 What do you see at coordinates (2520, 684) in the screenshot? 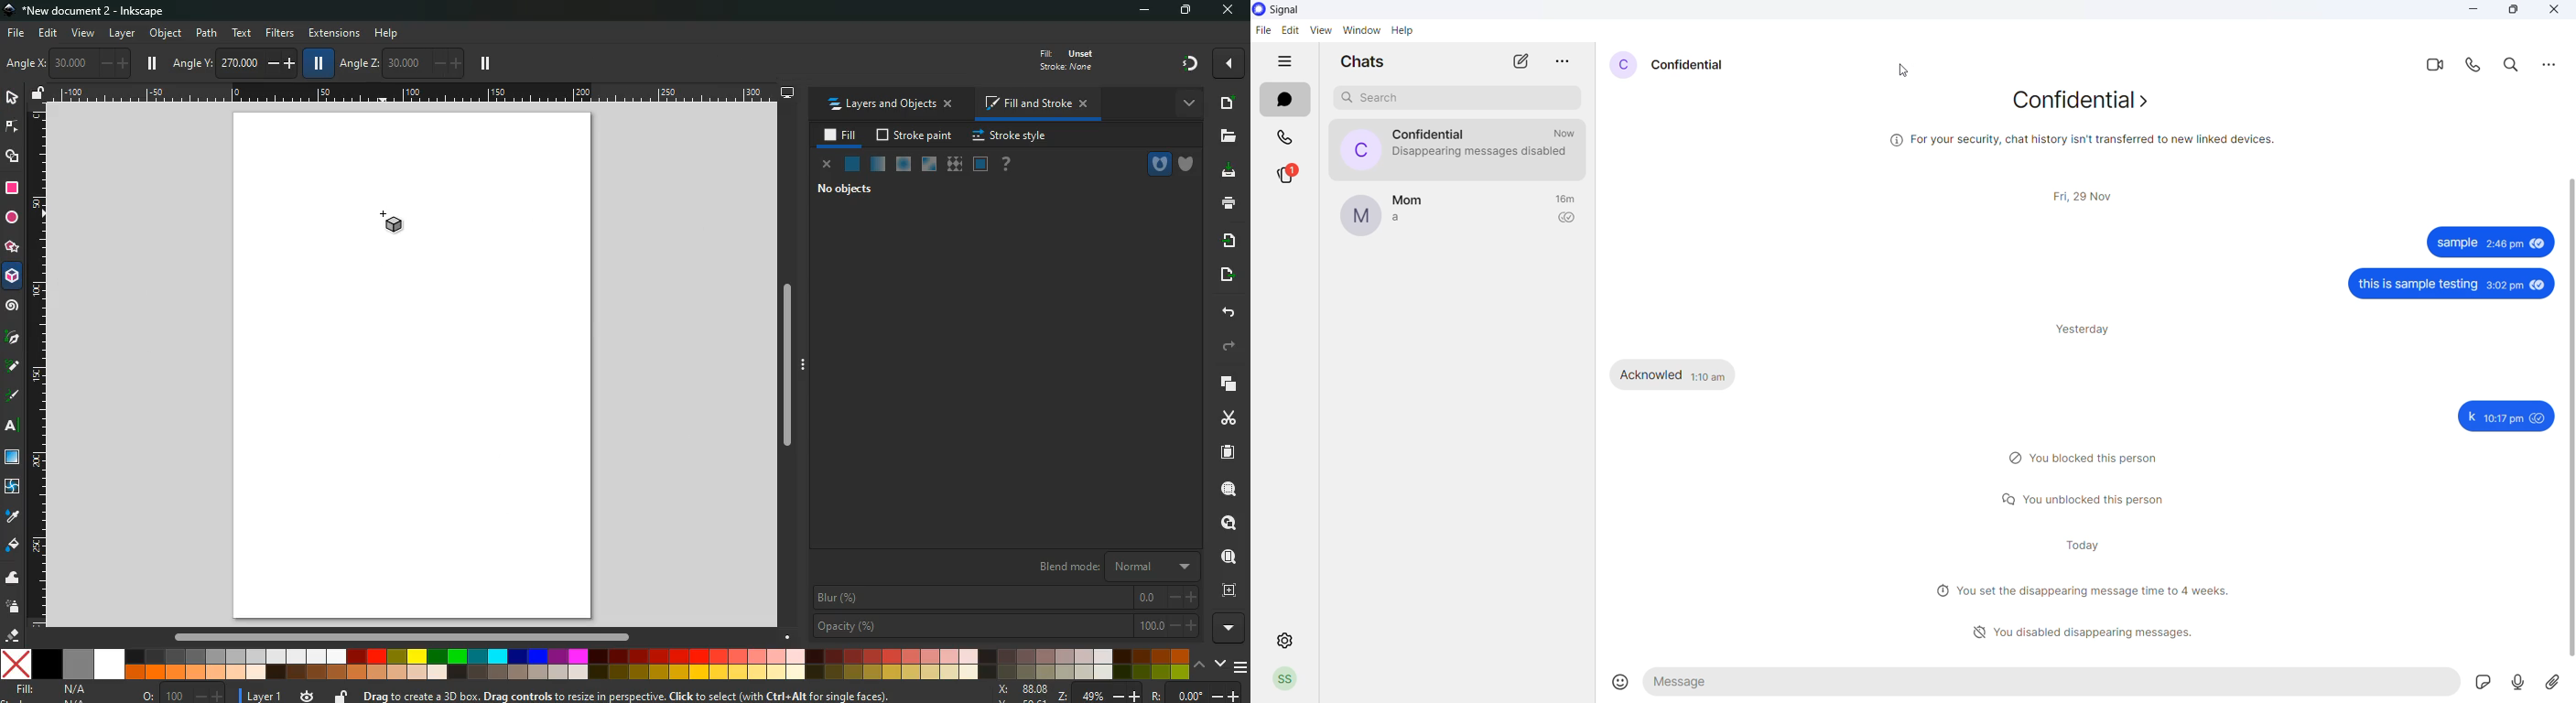
I see `` at bounding box center [2520, 684].